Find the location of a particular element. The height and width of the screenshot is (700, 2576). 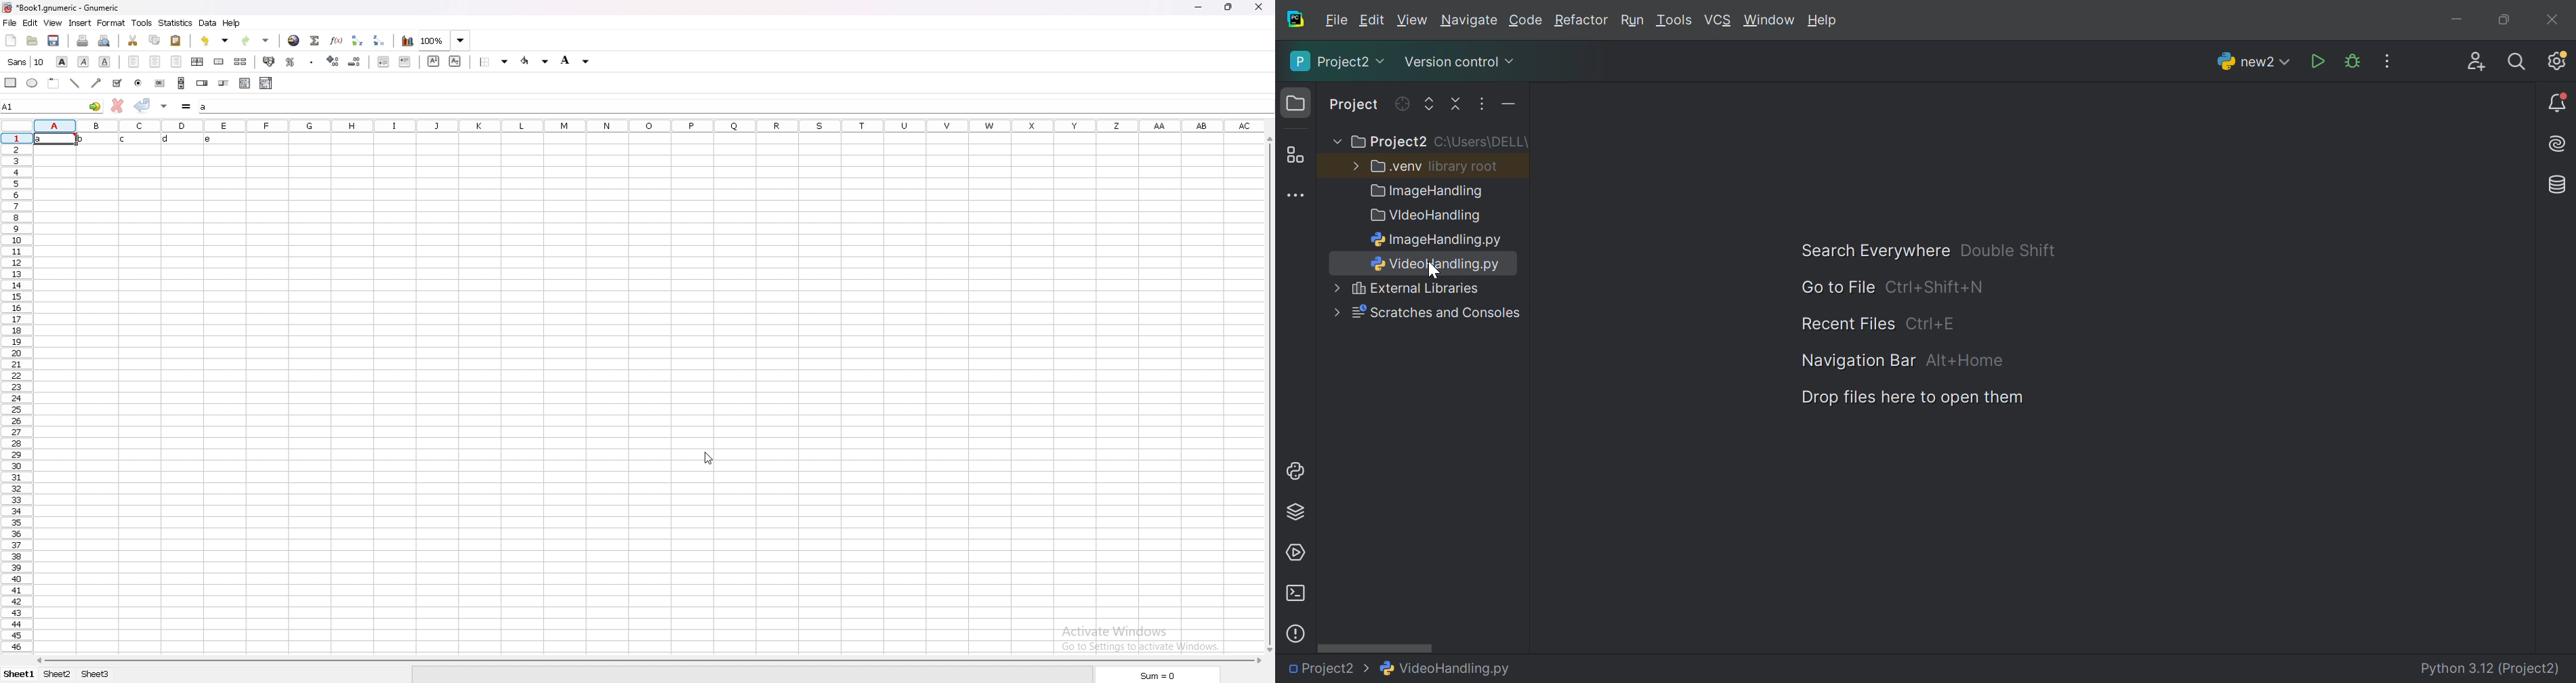

sum=0 is located at coordinates (1158, 676).